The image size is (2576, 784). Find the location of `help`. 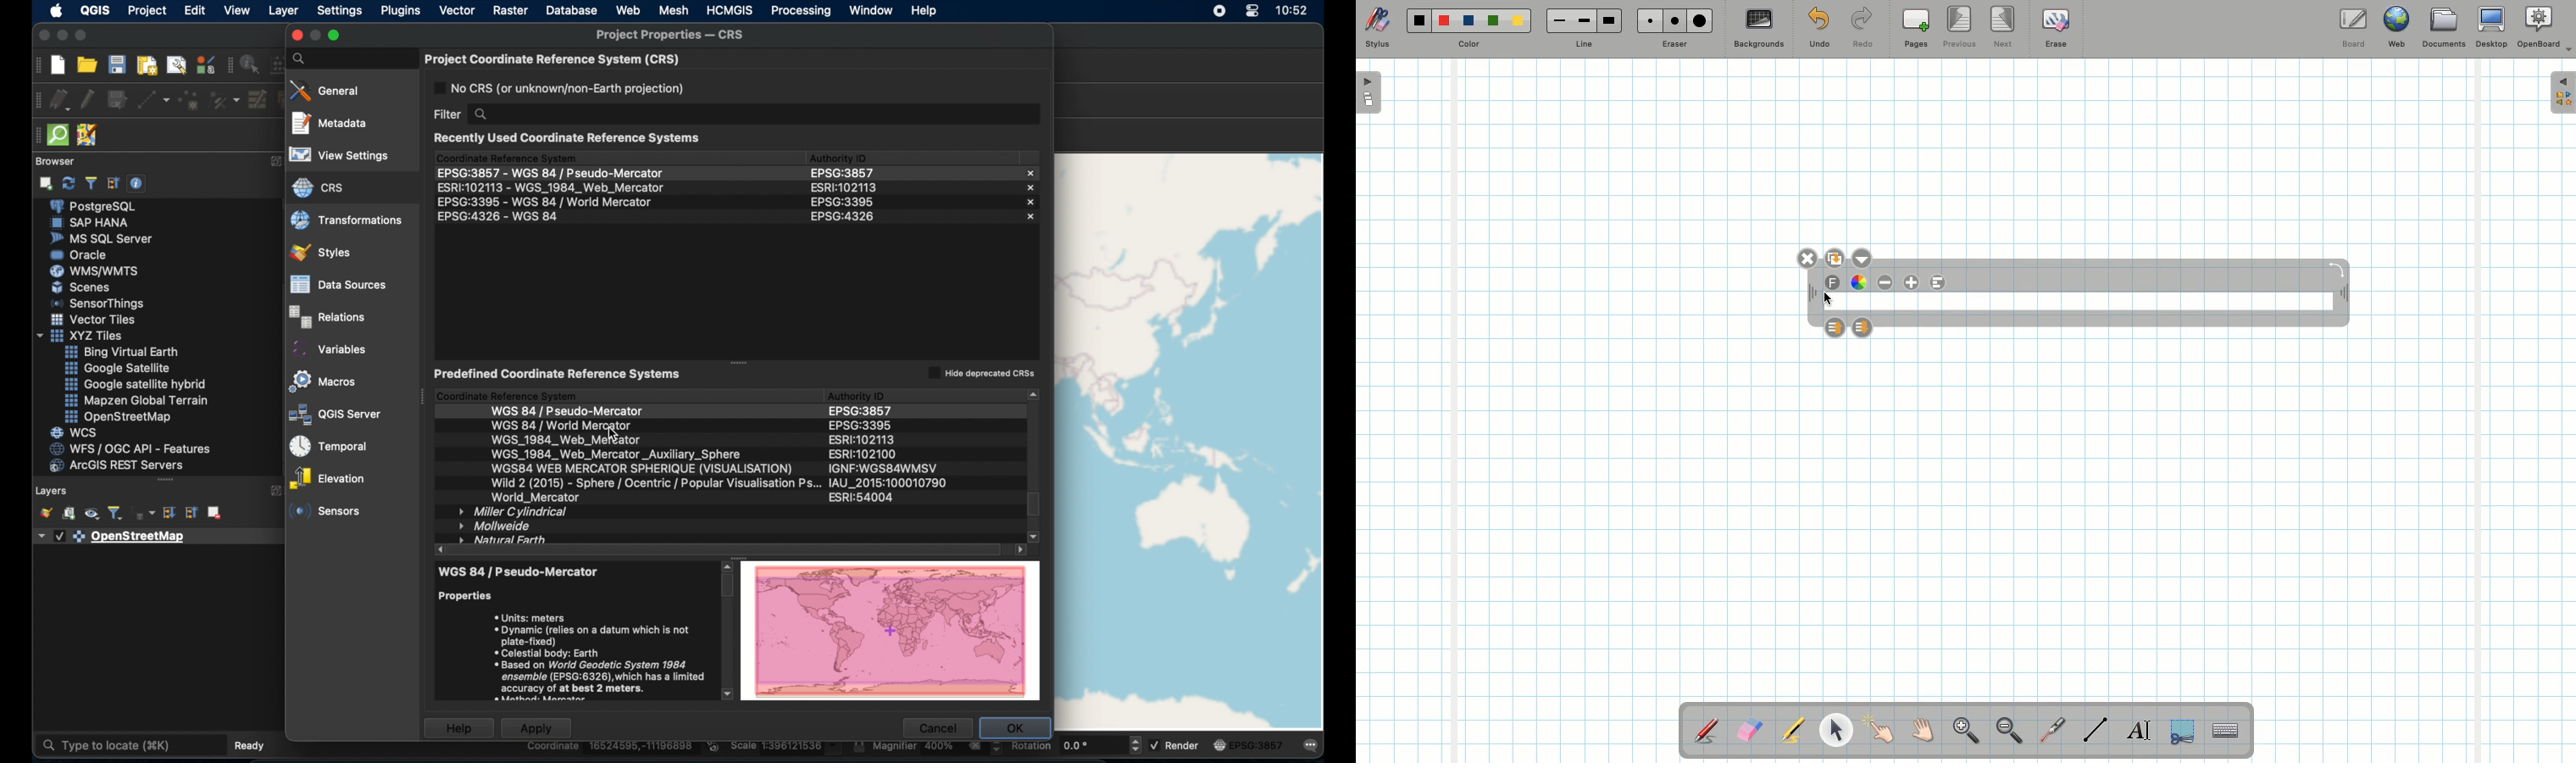

help is located at coordinates (459, 727).